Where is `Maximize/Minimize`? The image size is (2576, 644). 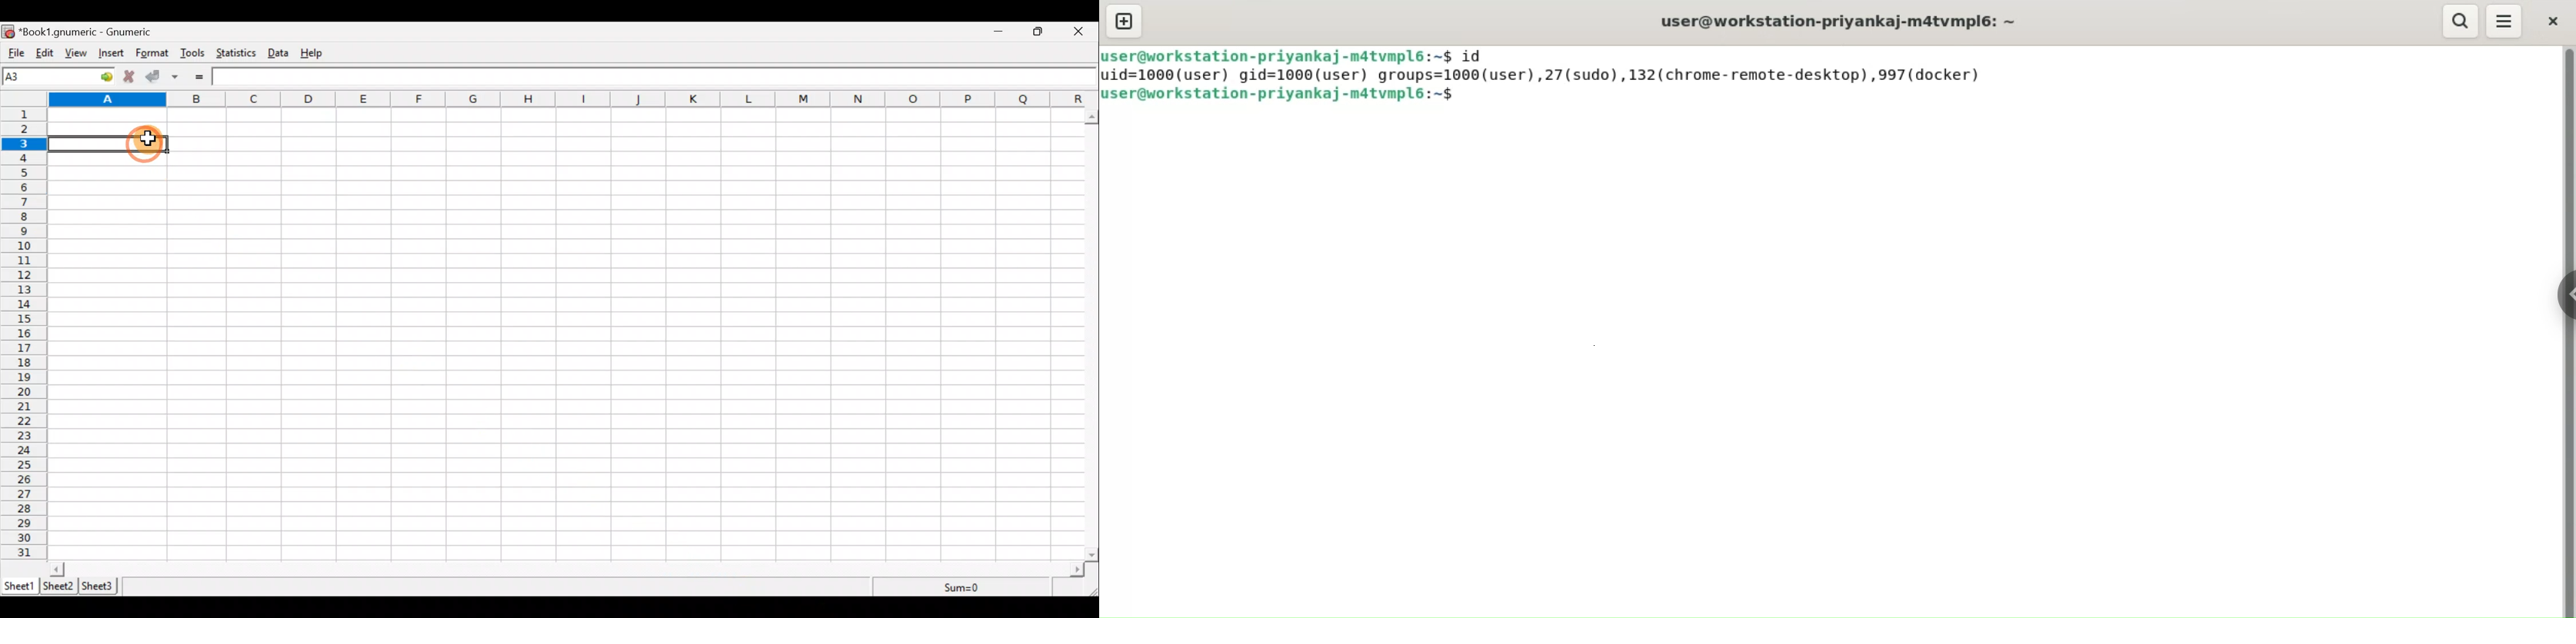 Maximize/Minimize is located at coordinates (1038, 34).